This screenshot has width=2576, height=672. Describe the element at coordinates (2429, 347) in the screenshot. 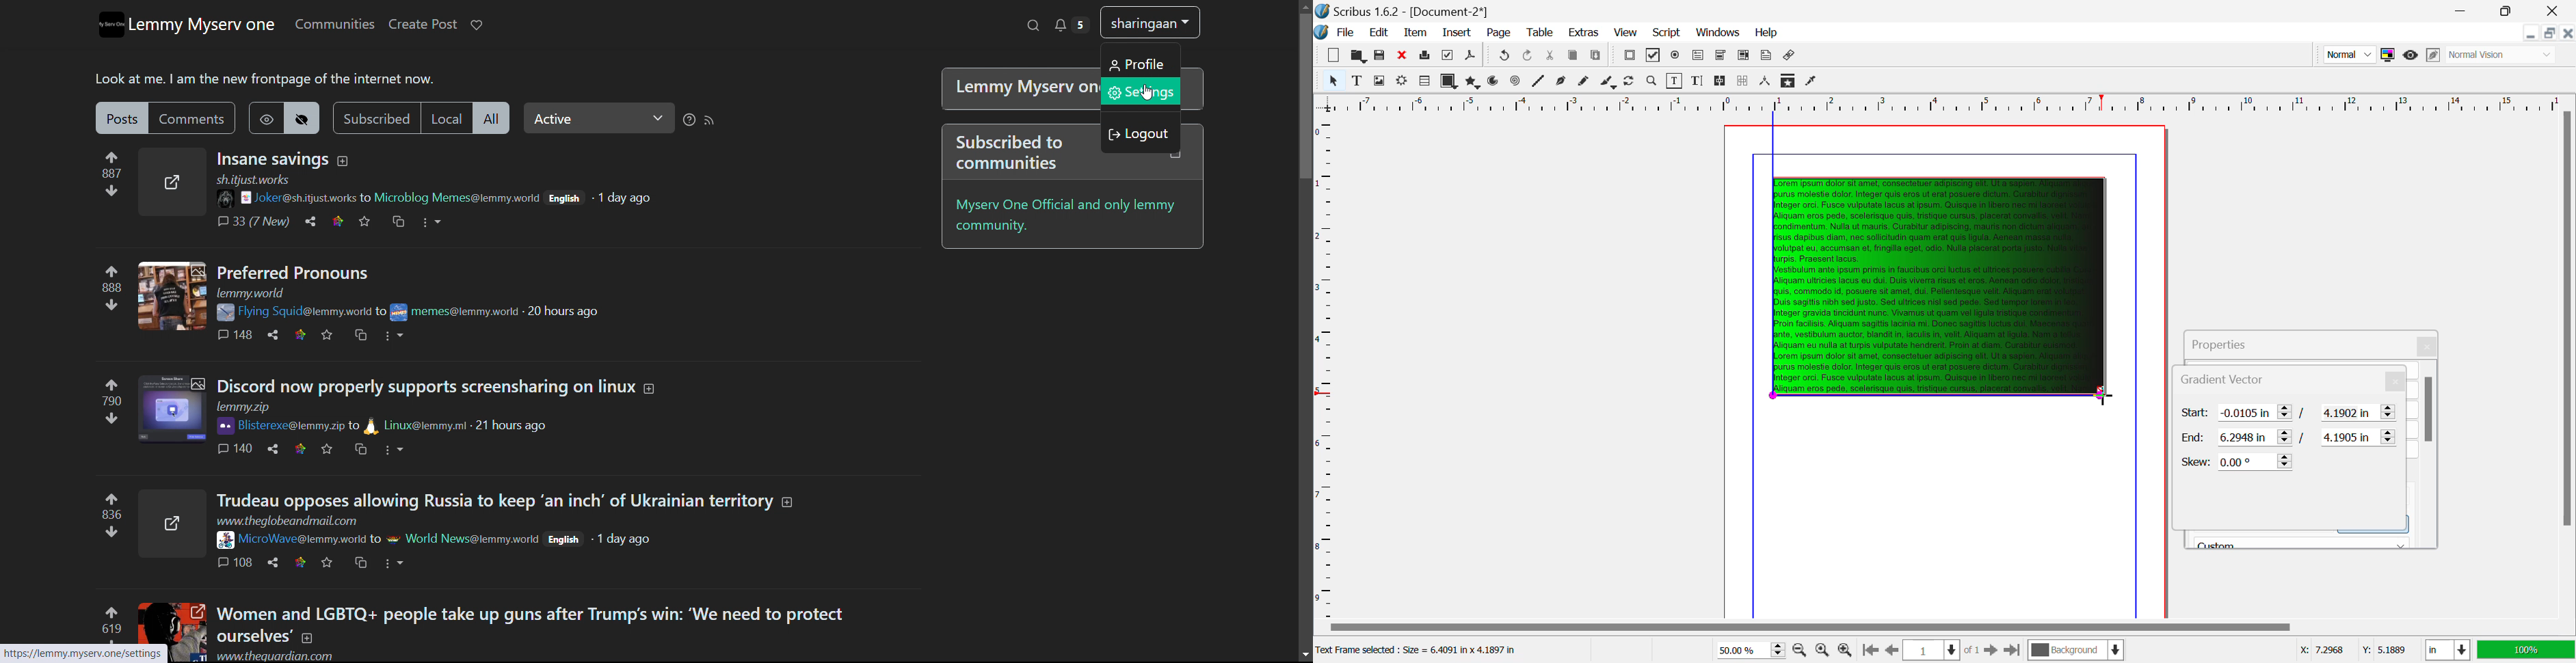

I see `Close` at that location.